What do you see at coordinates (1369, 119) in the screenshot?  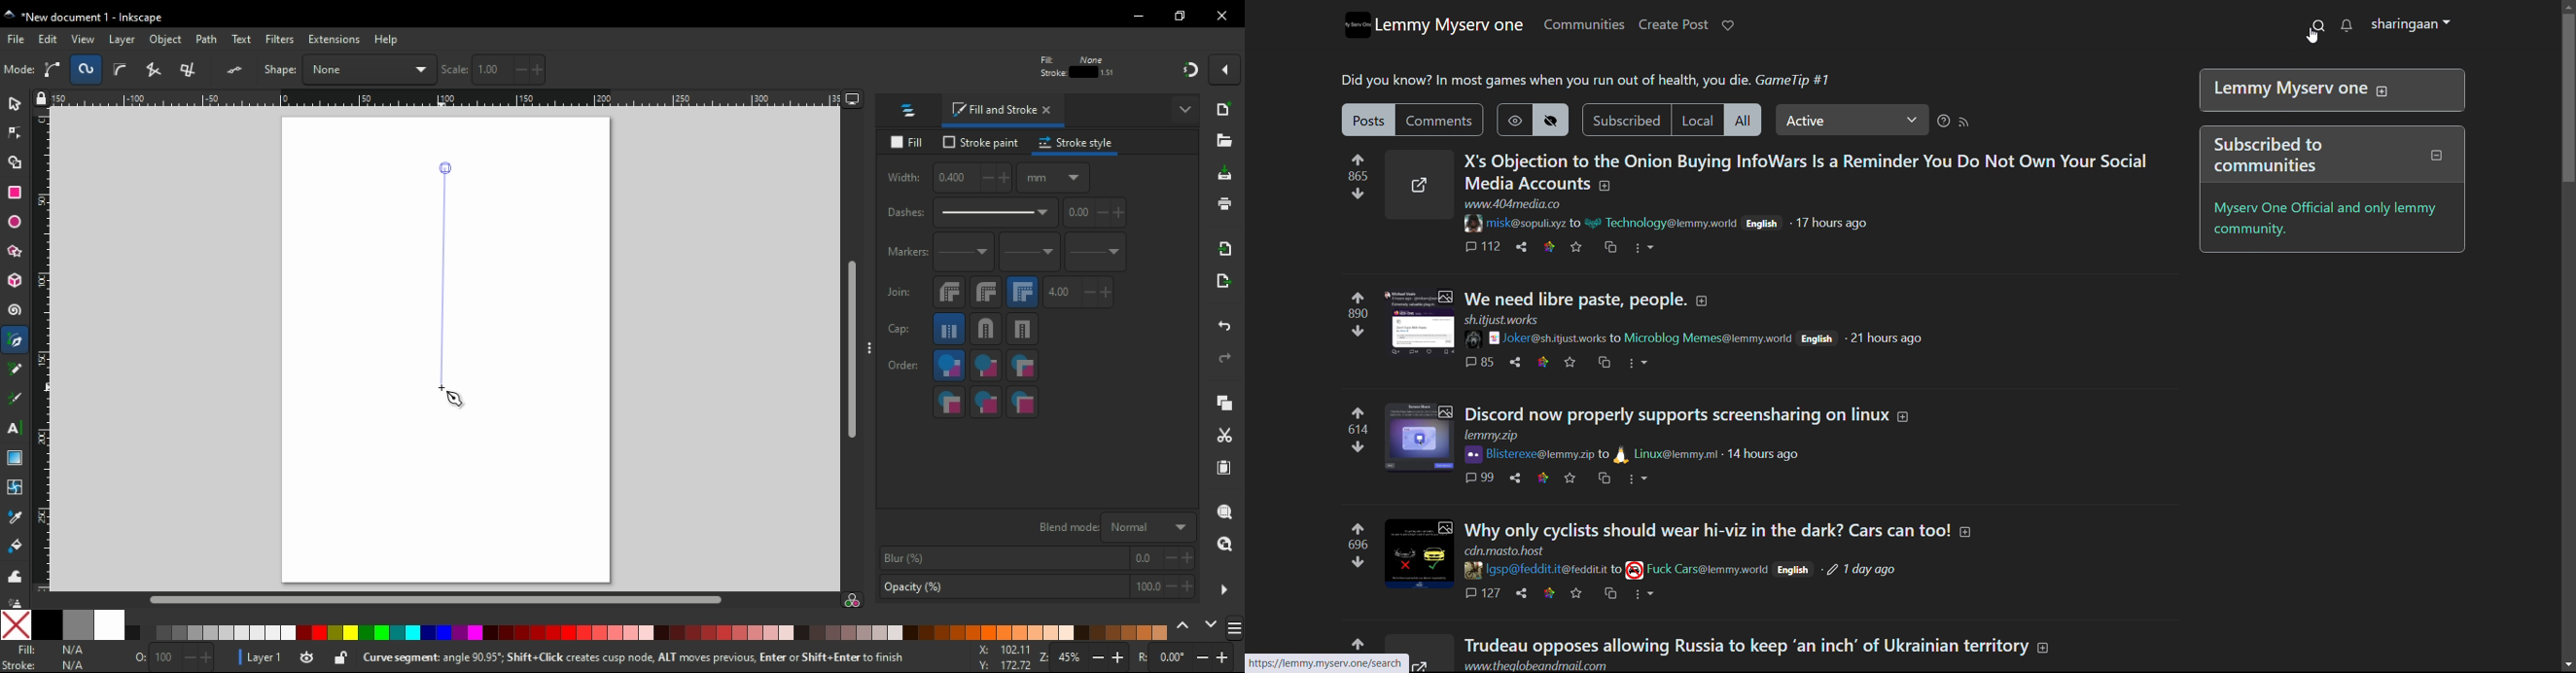 I see `posts` at bounding box center [1369, 119].